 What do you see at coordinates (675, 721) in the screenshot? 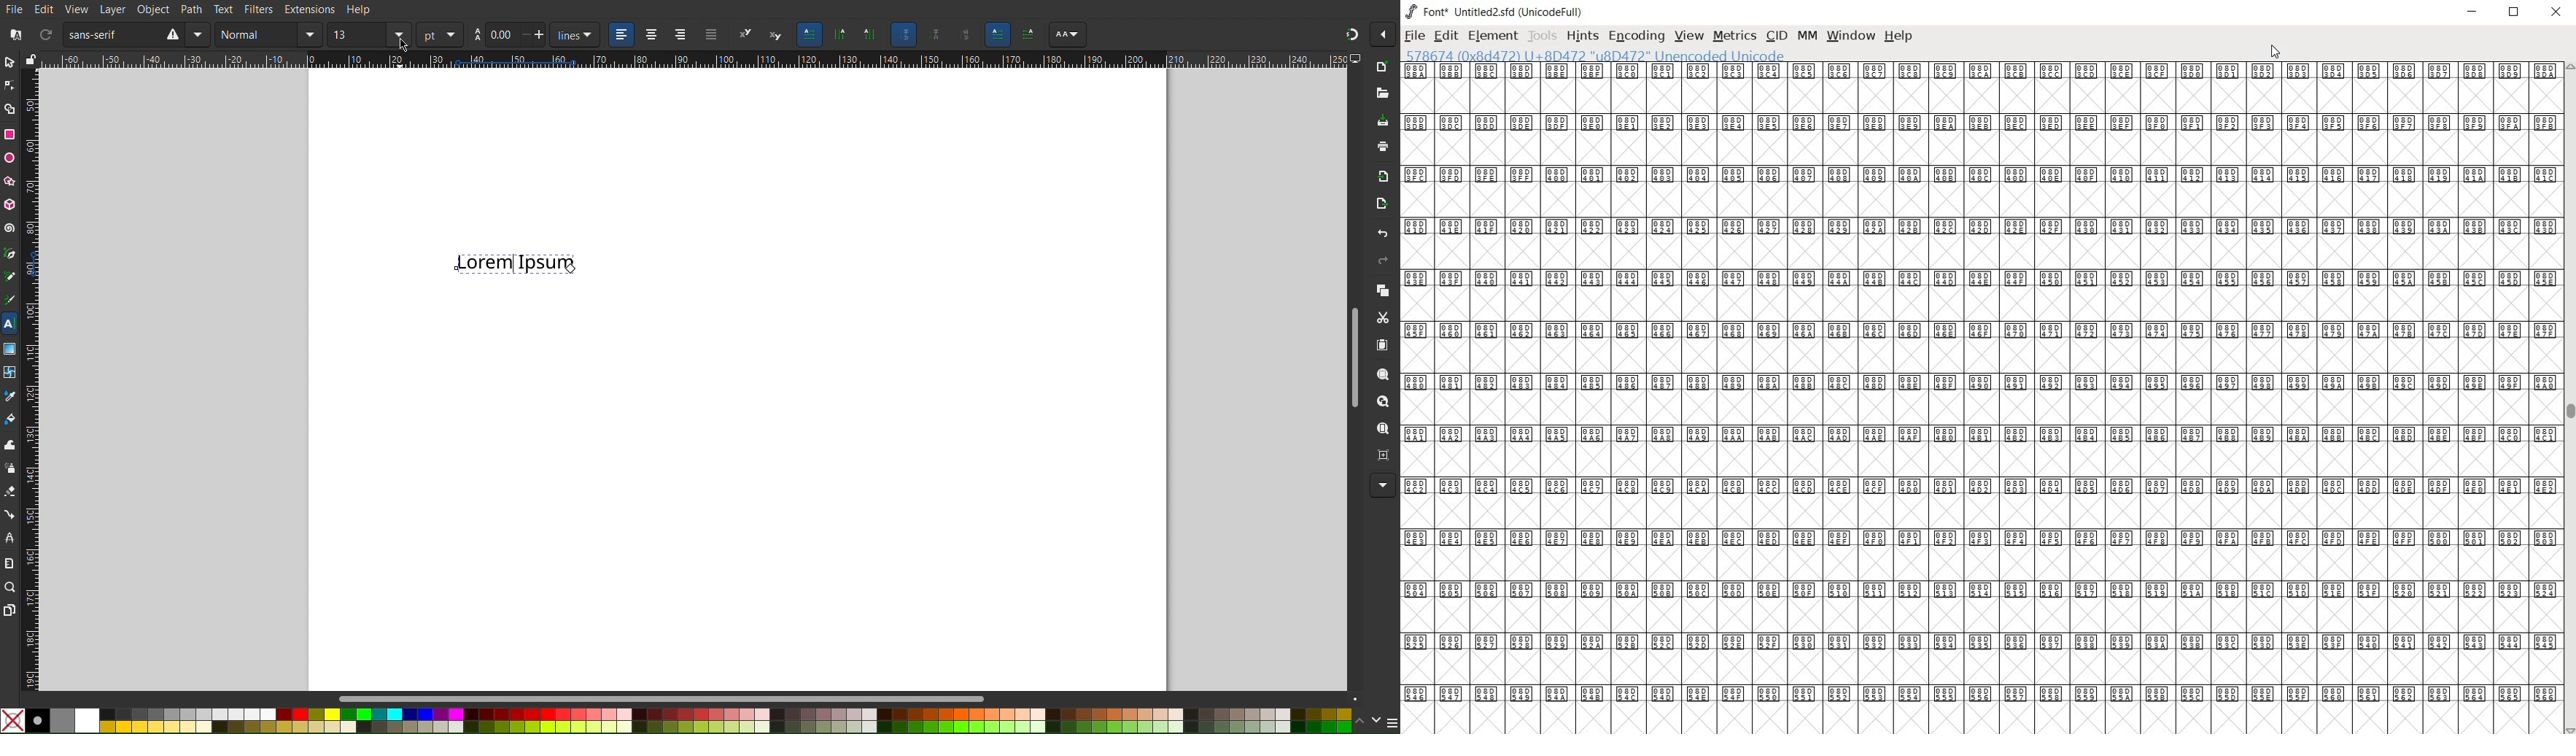
I see `Color` at bounding box center [675, 721].